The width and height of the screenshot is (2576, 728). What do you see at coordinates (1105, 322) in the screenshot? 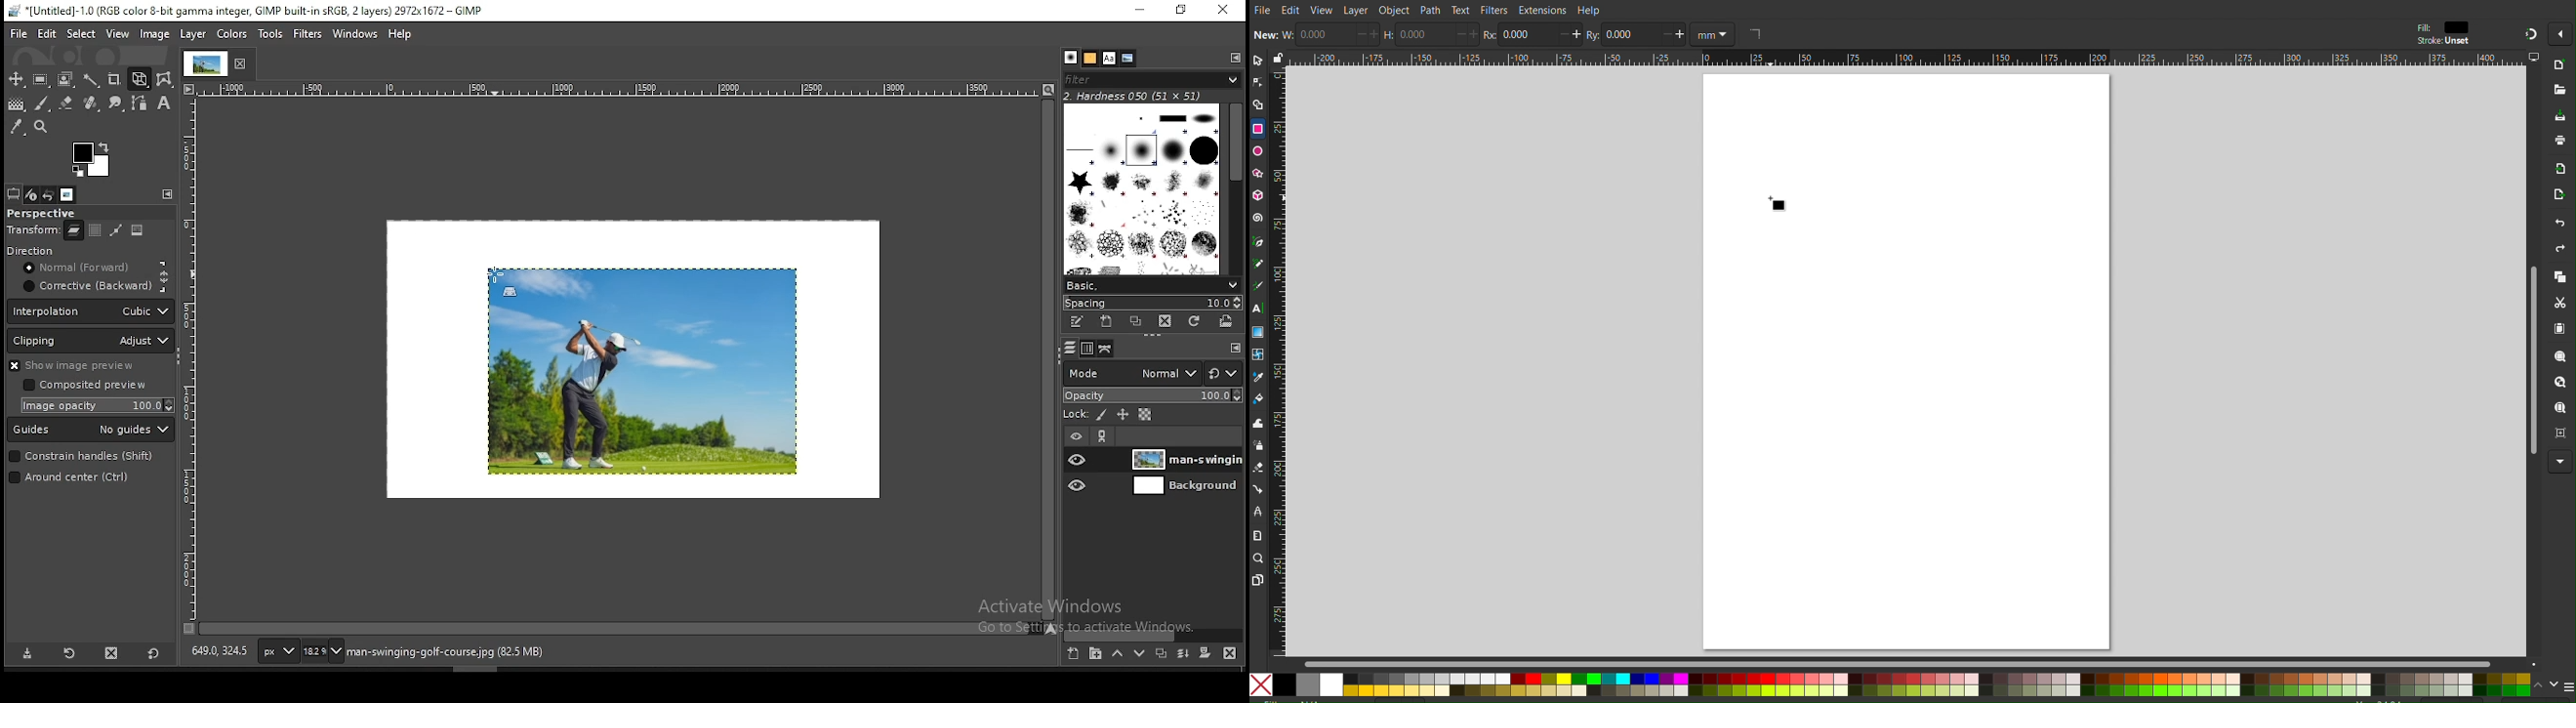
I see `create a new brush` at bounding box center [1105, 322].